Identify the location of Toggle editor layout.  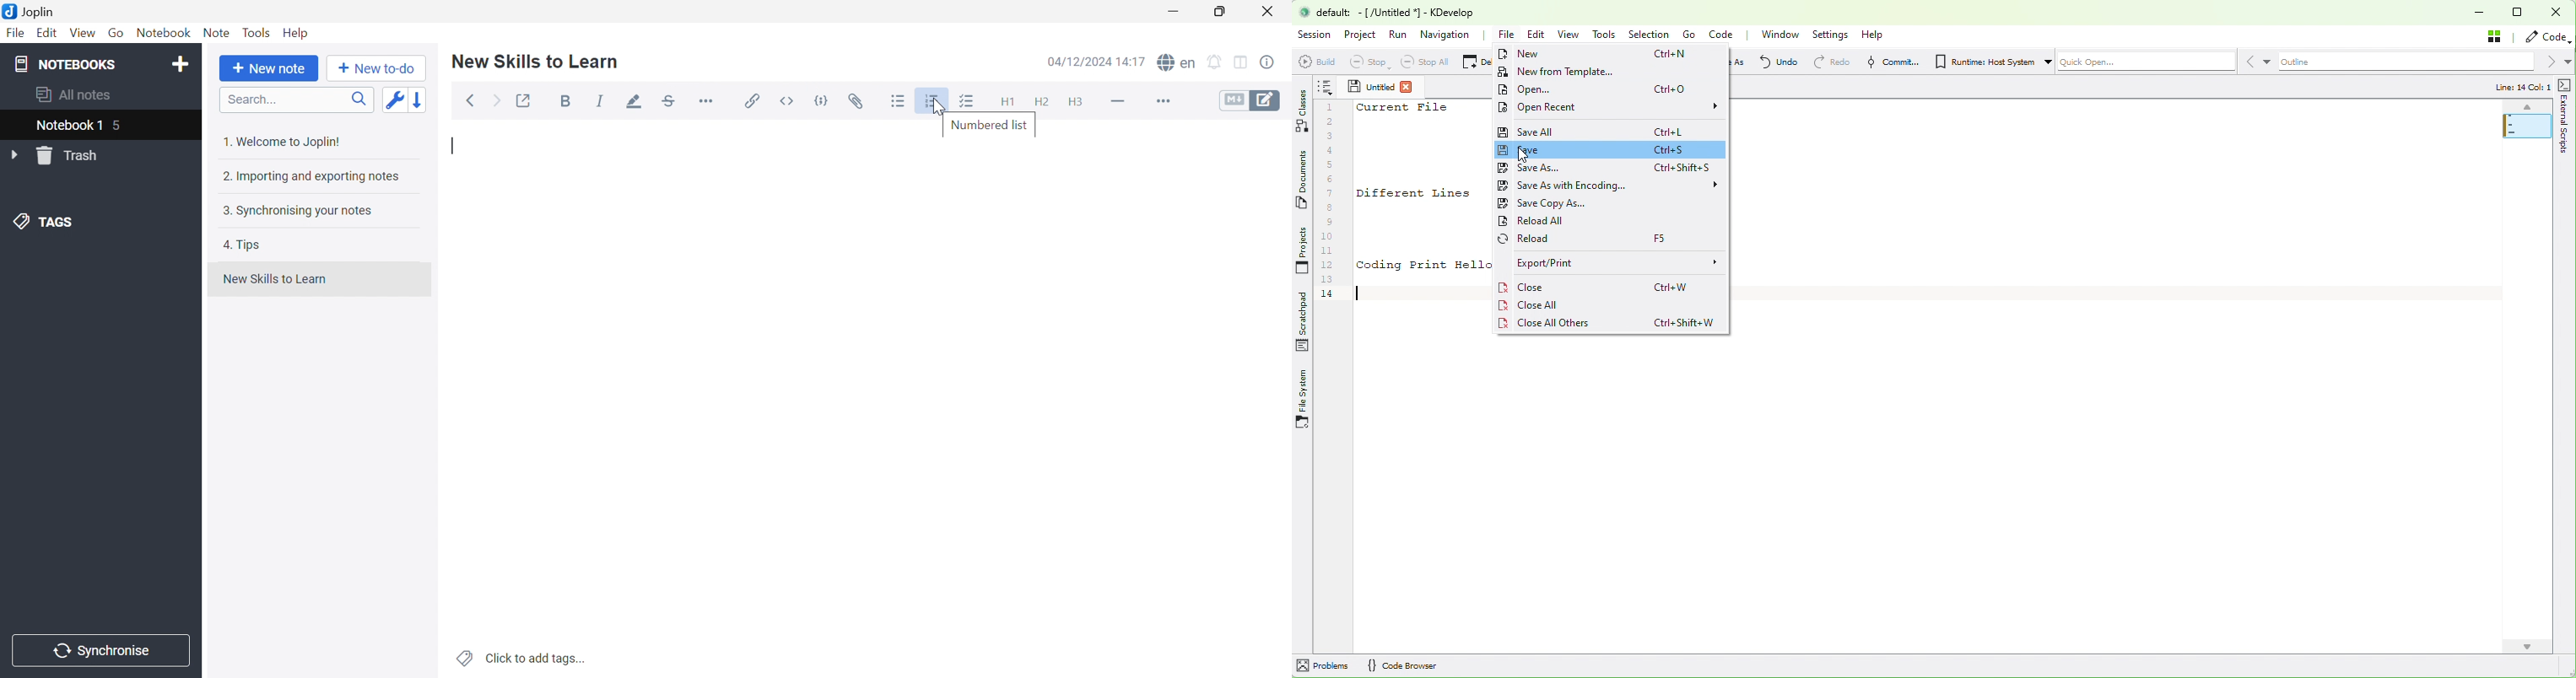
(1243, 63).